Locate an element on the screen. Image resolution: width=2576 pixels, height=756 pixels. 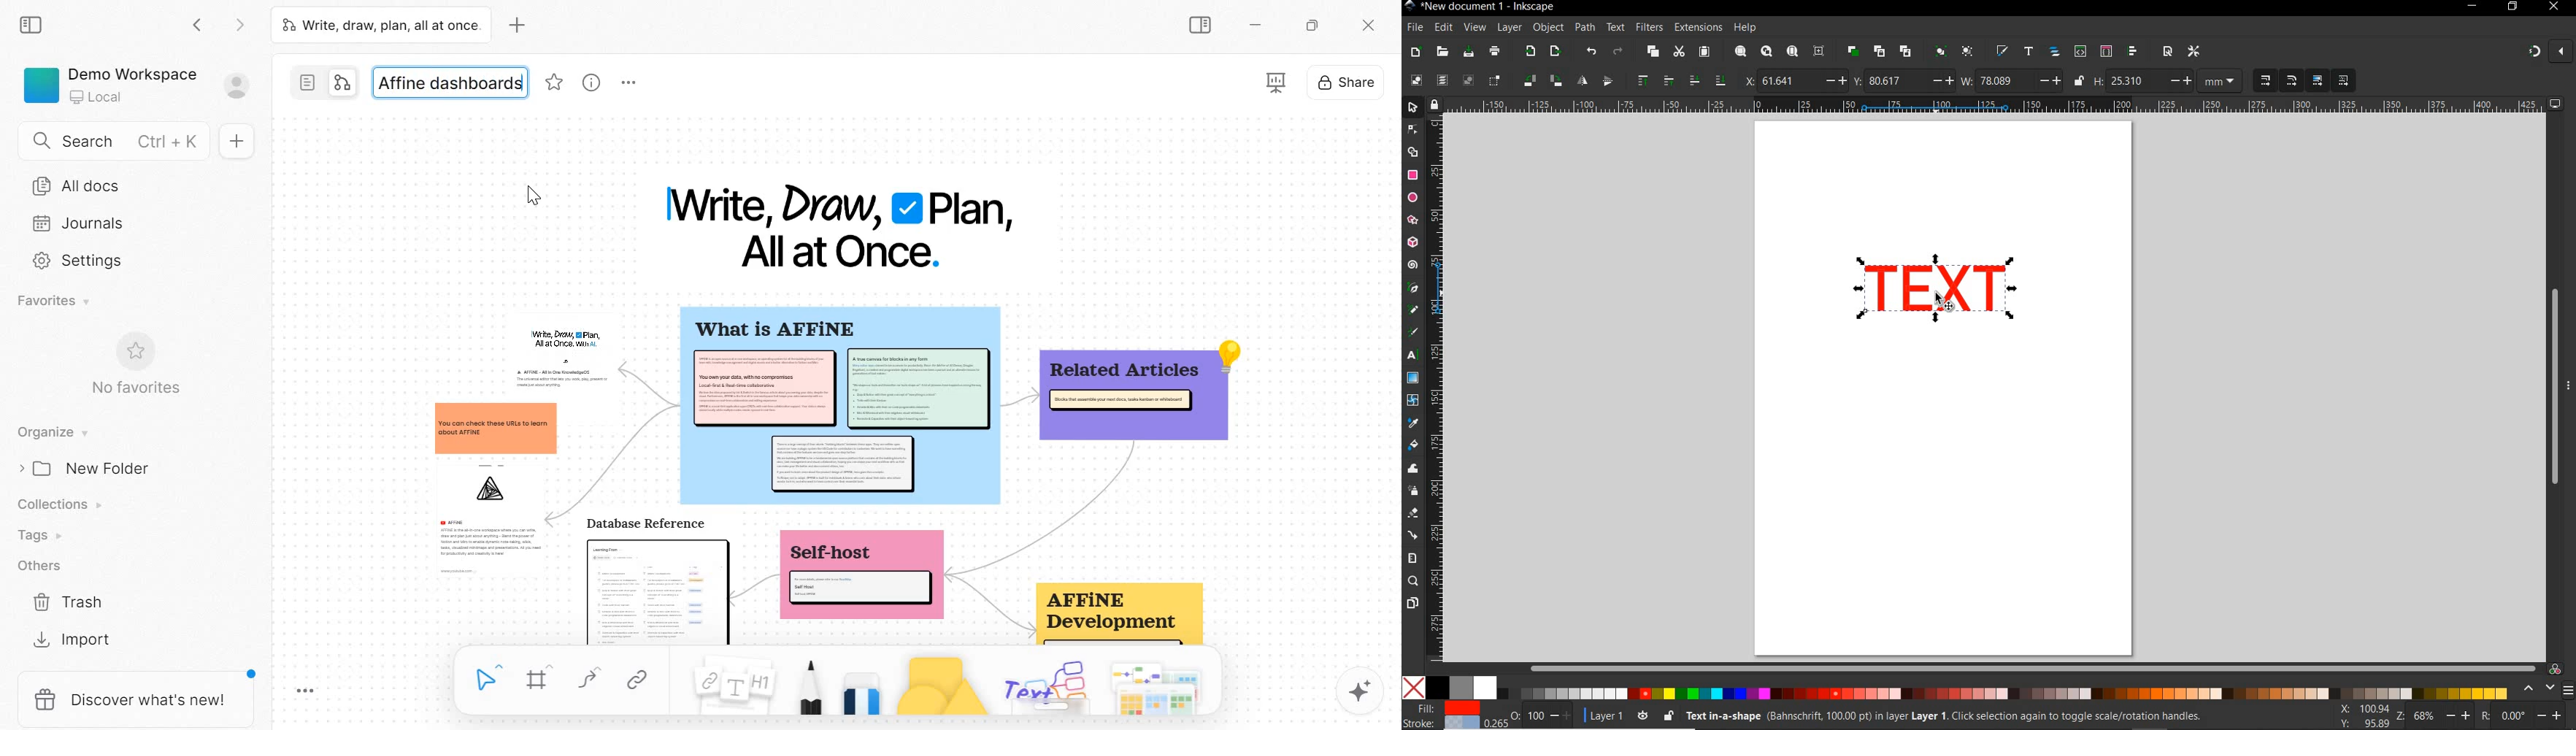
Organise is located at coordinates (50, 432).